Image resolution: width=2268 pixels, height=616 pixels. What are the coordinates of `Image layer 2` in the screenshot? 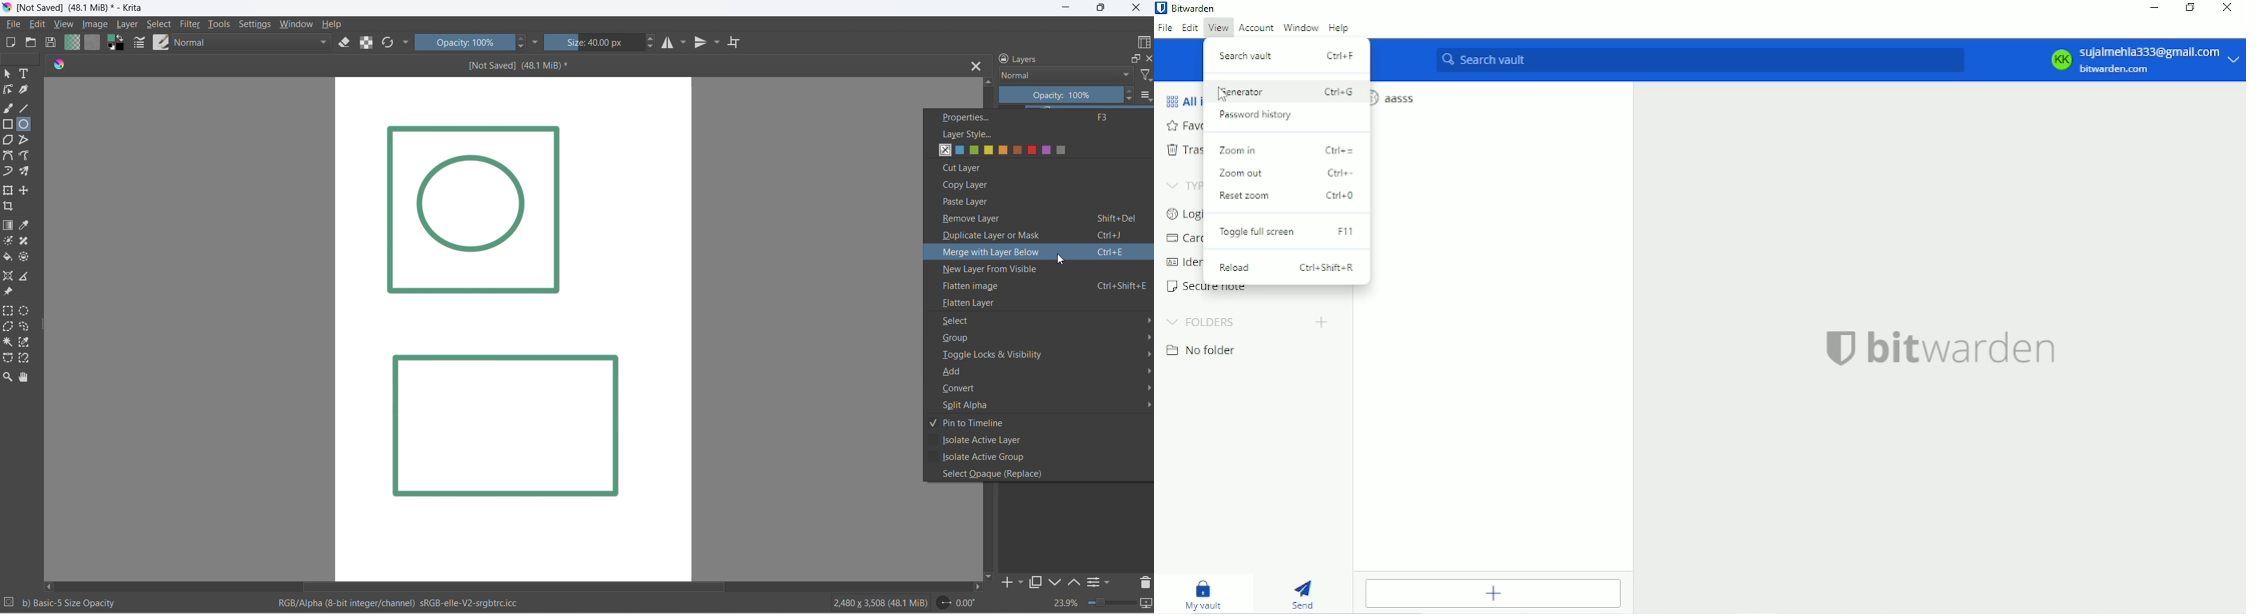 It's located at (509, 426).